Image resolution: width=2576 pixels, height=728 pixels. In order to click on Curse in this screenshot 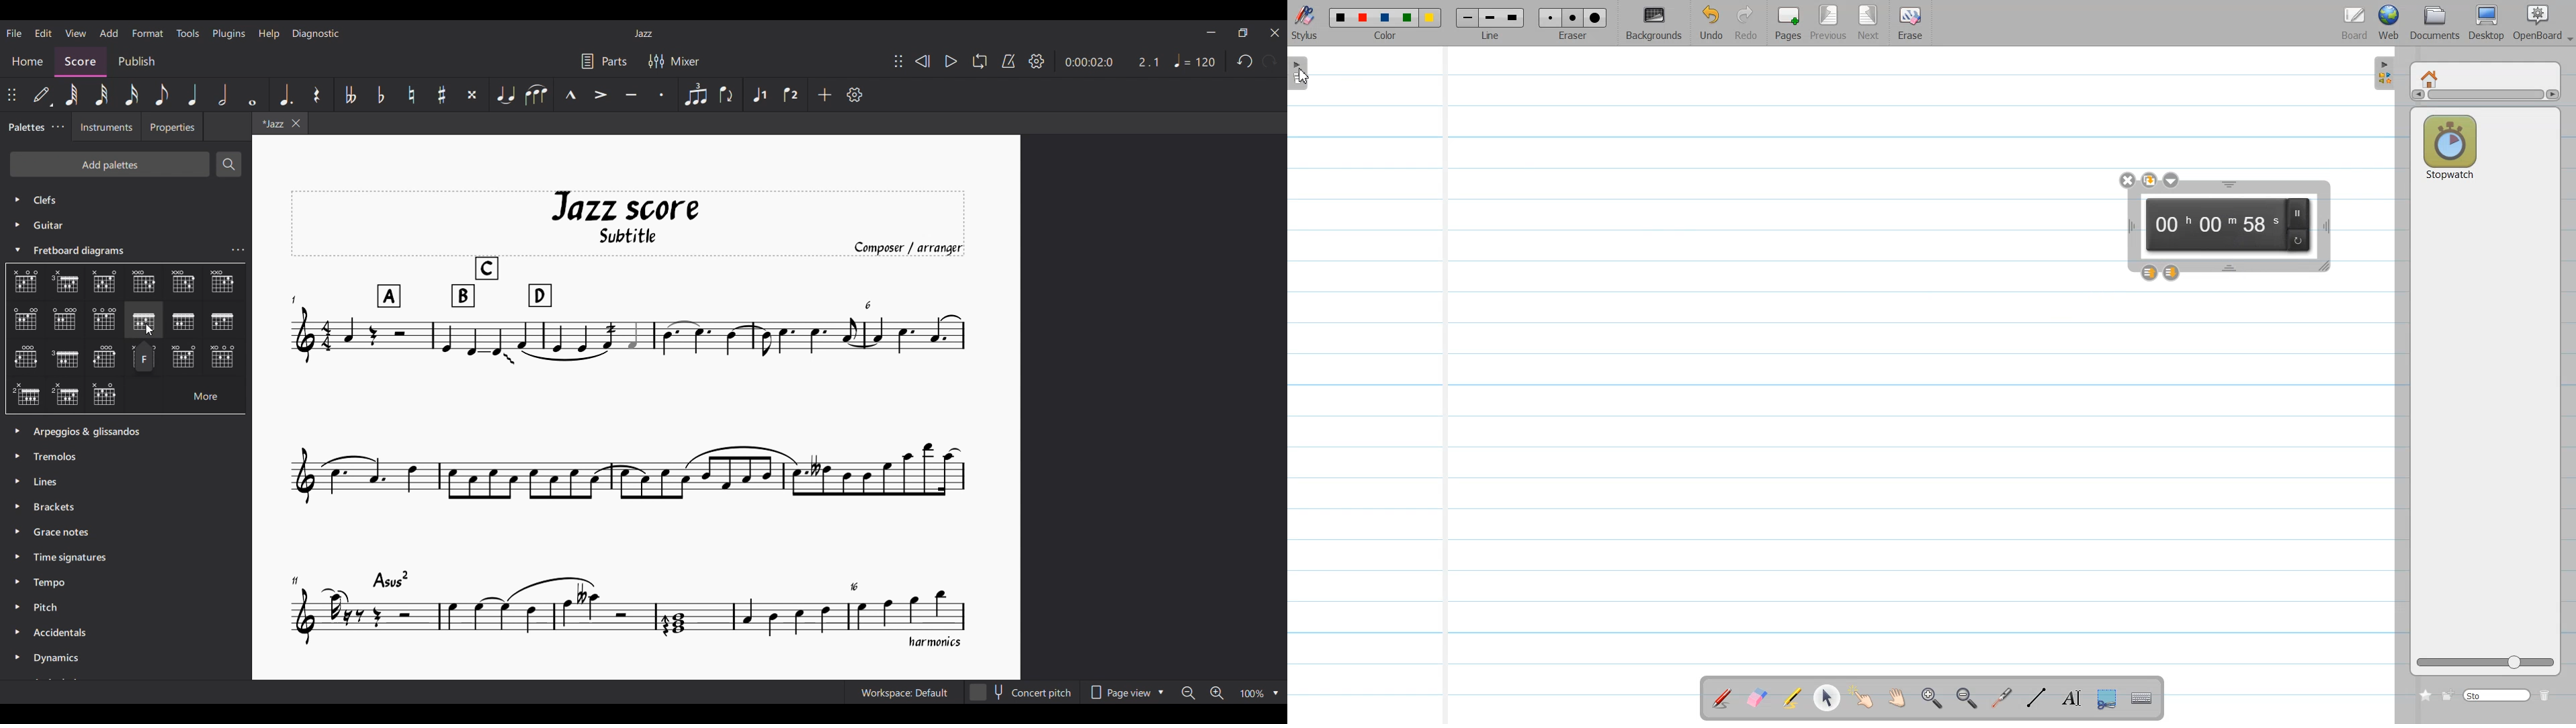, I will do `click(150, 329)`.